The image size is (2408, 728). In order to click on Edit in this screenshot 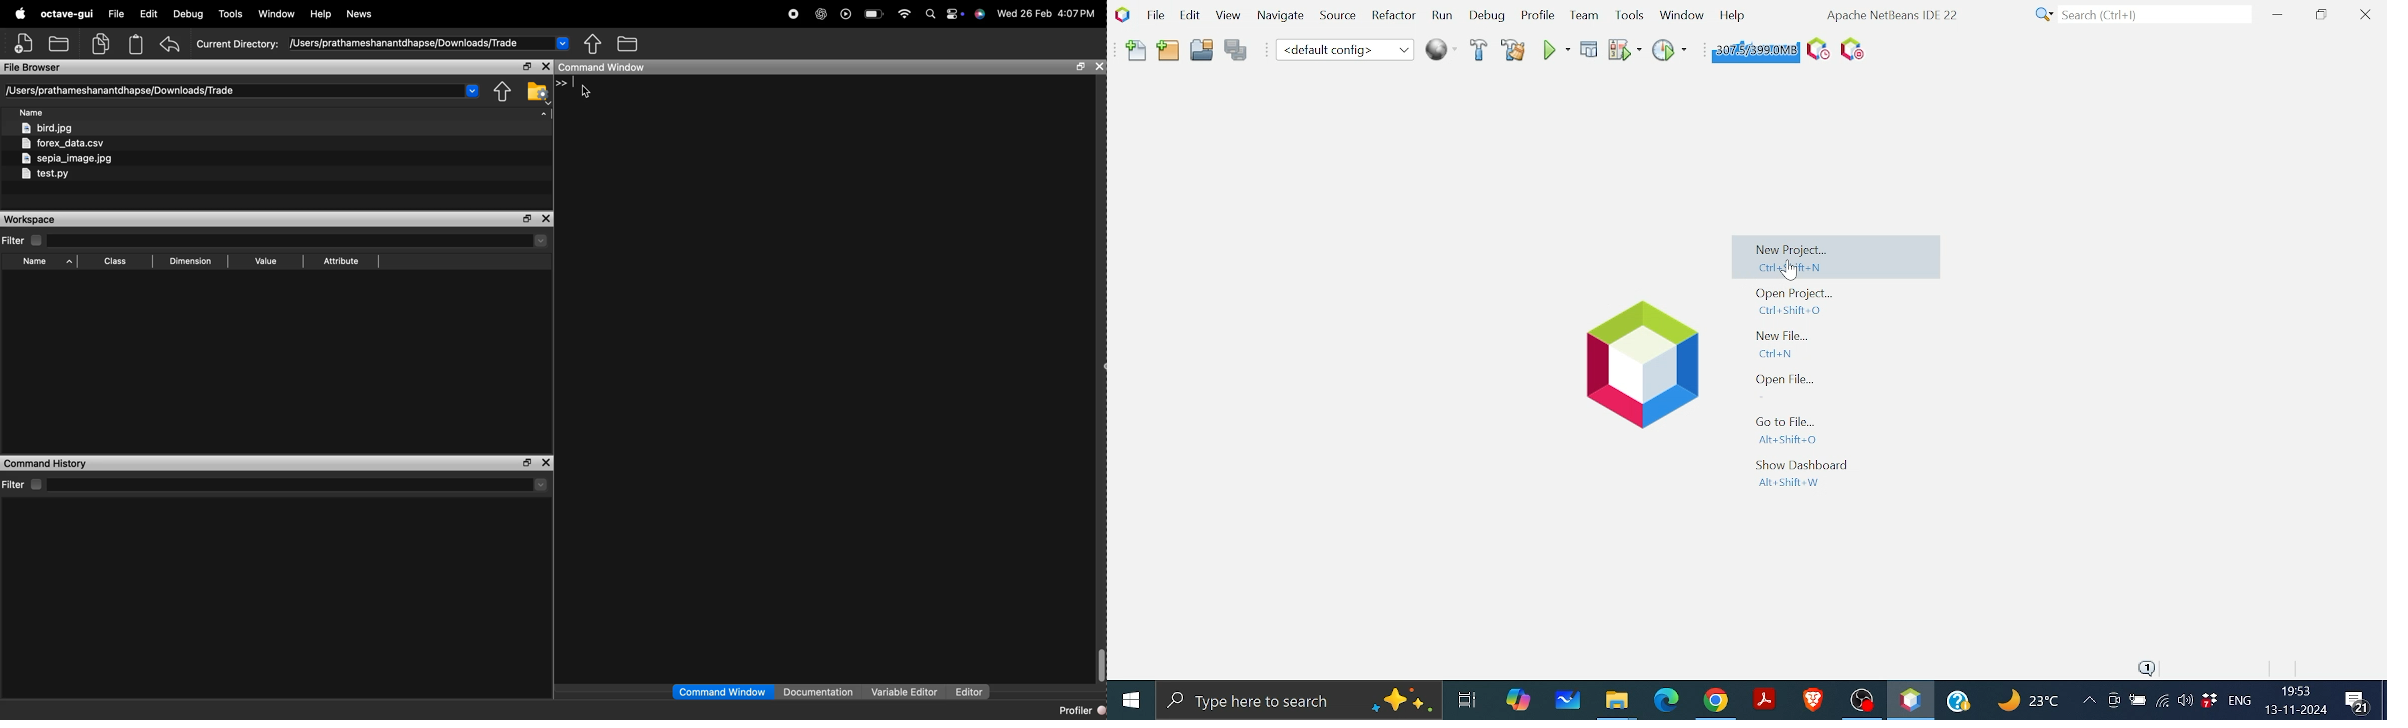, I will do `click(1187, 14)`.